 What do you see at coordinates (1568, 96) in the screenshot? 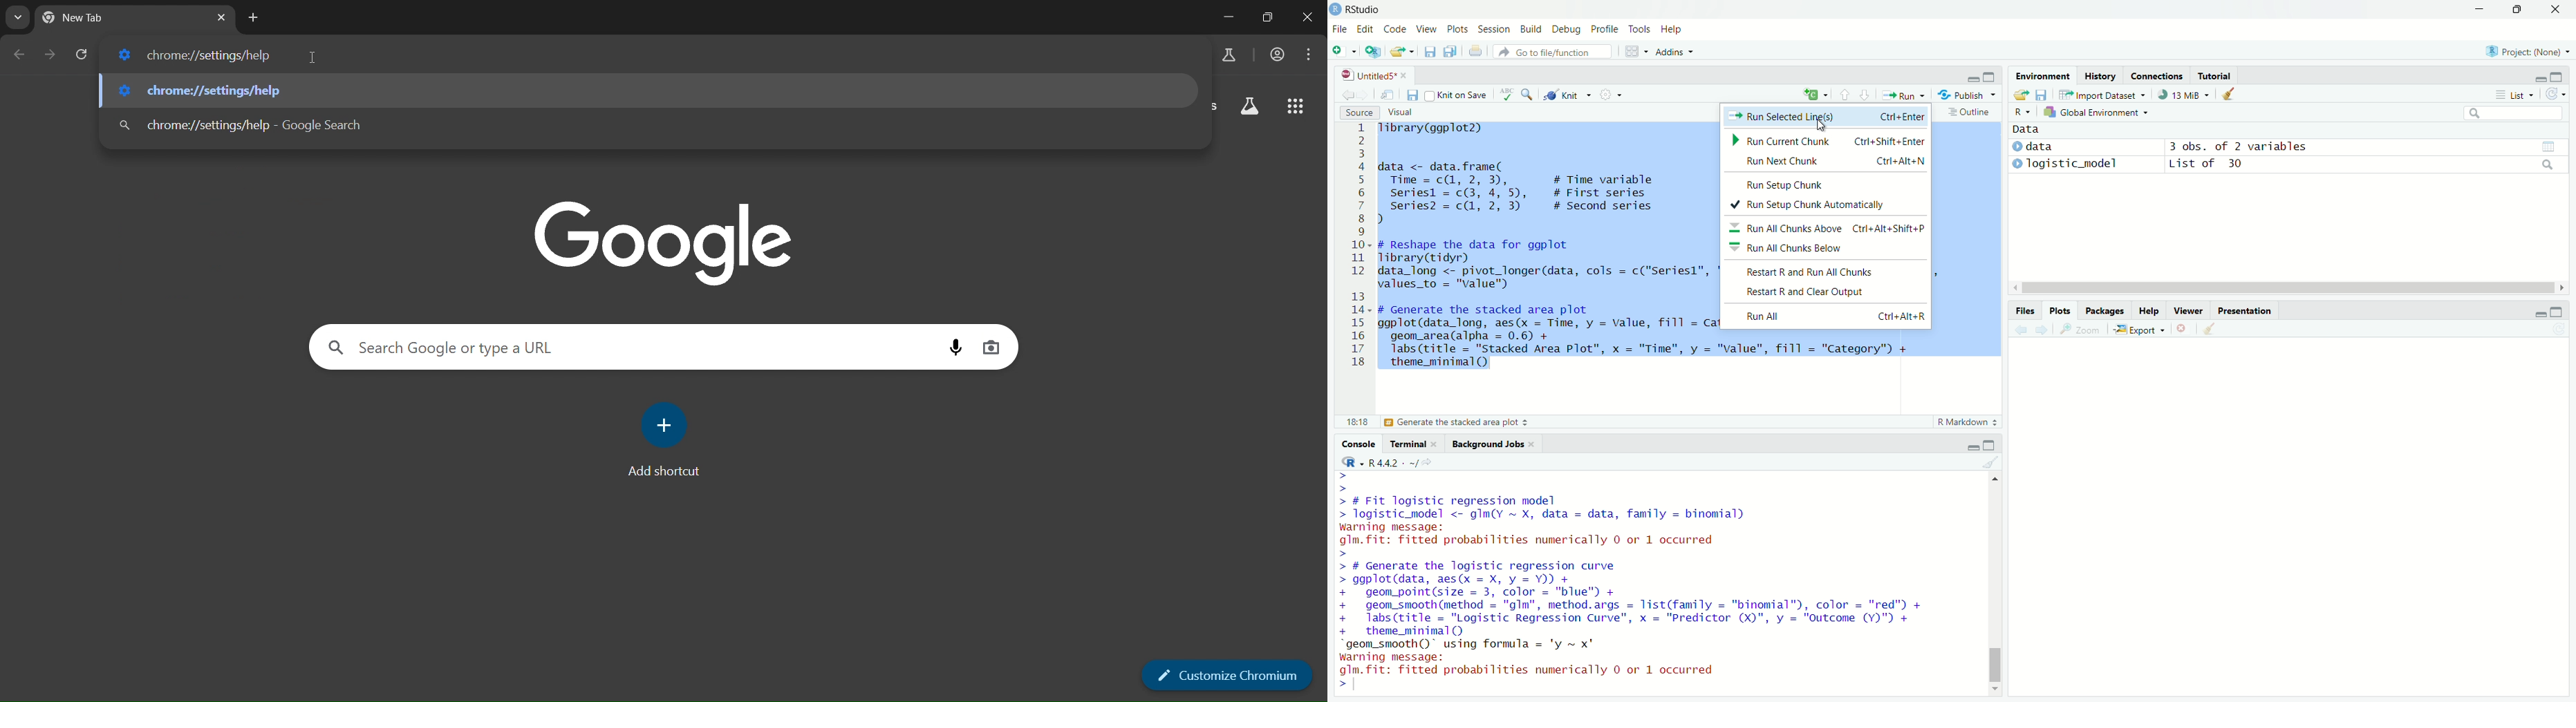
I see `Knit` at bounding box center [1568, 96].